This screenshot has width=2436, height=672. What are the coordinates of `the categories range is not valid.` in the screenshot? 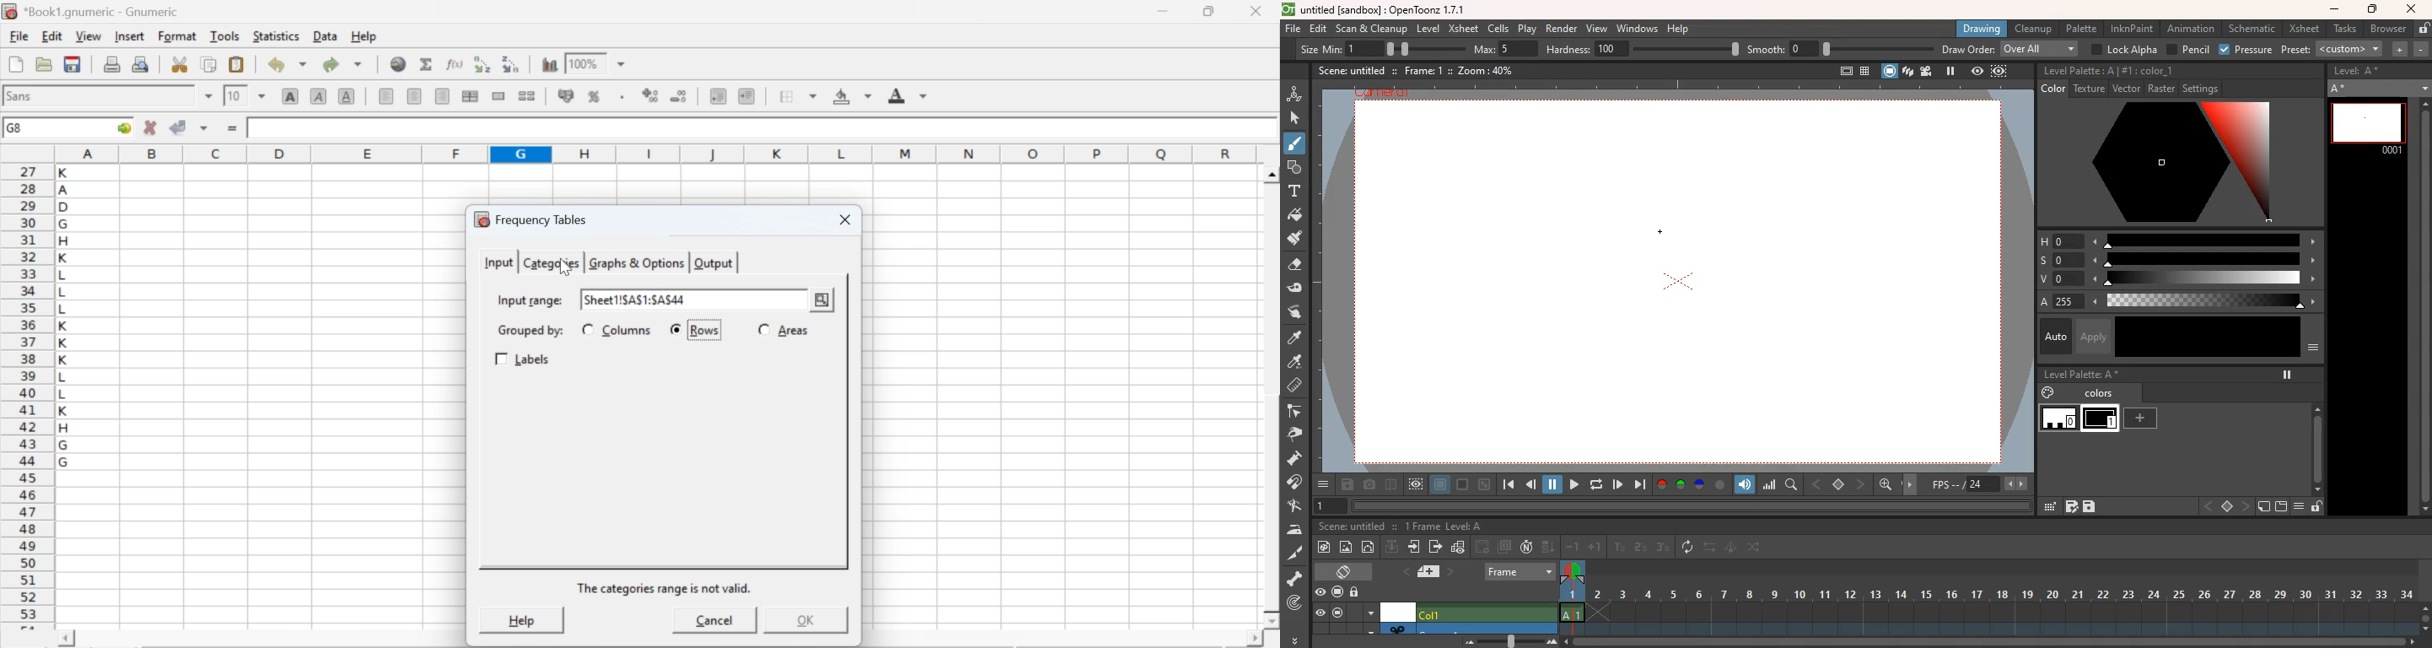 It's located at (666, 588).